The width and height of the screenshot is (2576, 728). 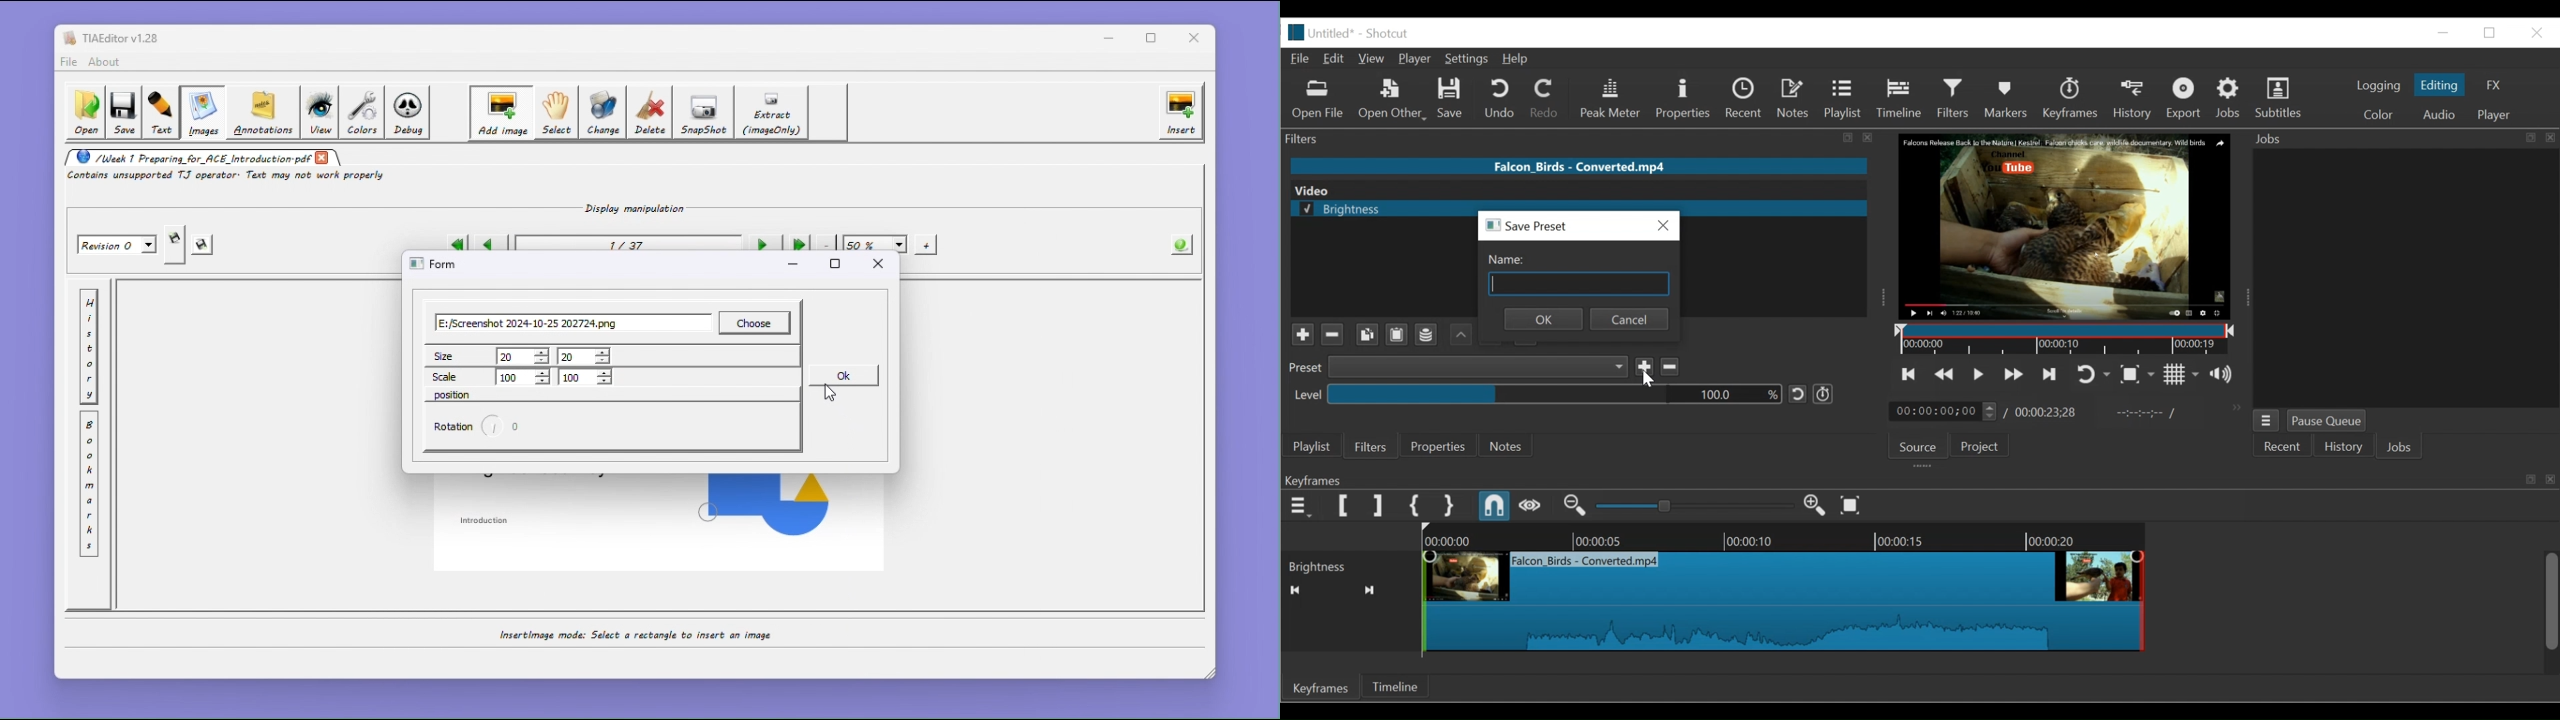 What do you see at coordinates (1794, 98) in the screenshot?
I see `Notes` at bounding box center [1794, 98].